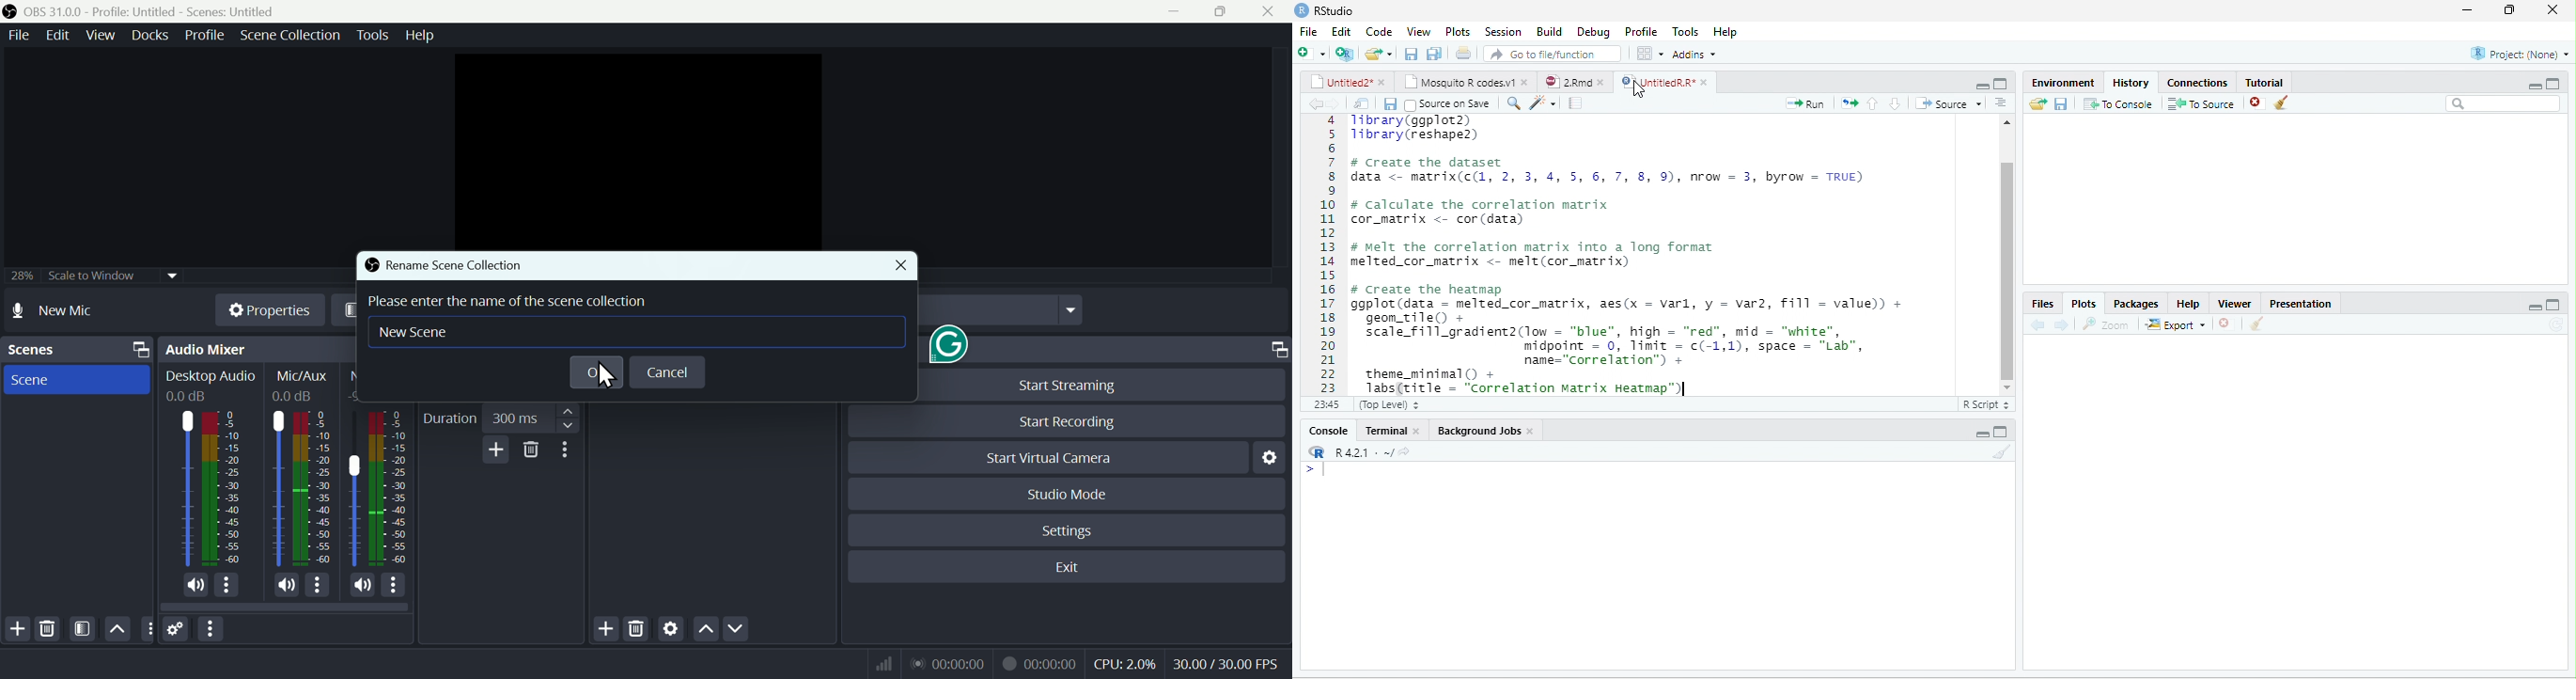  I want to click on previous, so click(2041, 324).